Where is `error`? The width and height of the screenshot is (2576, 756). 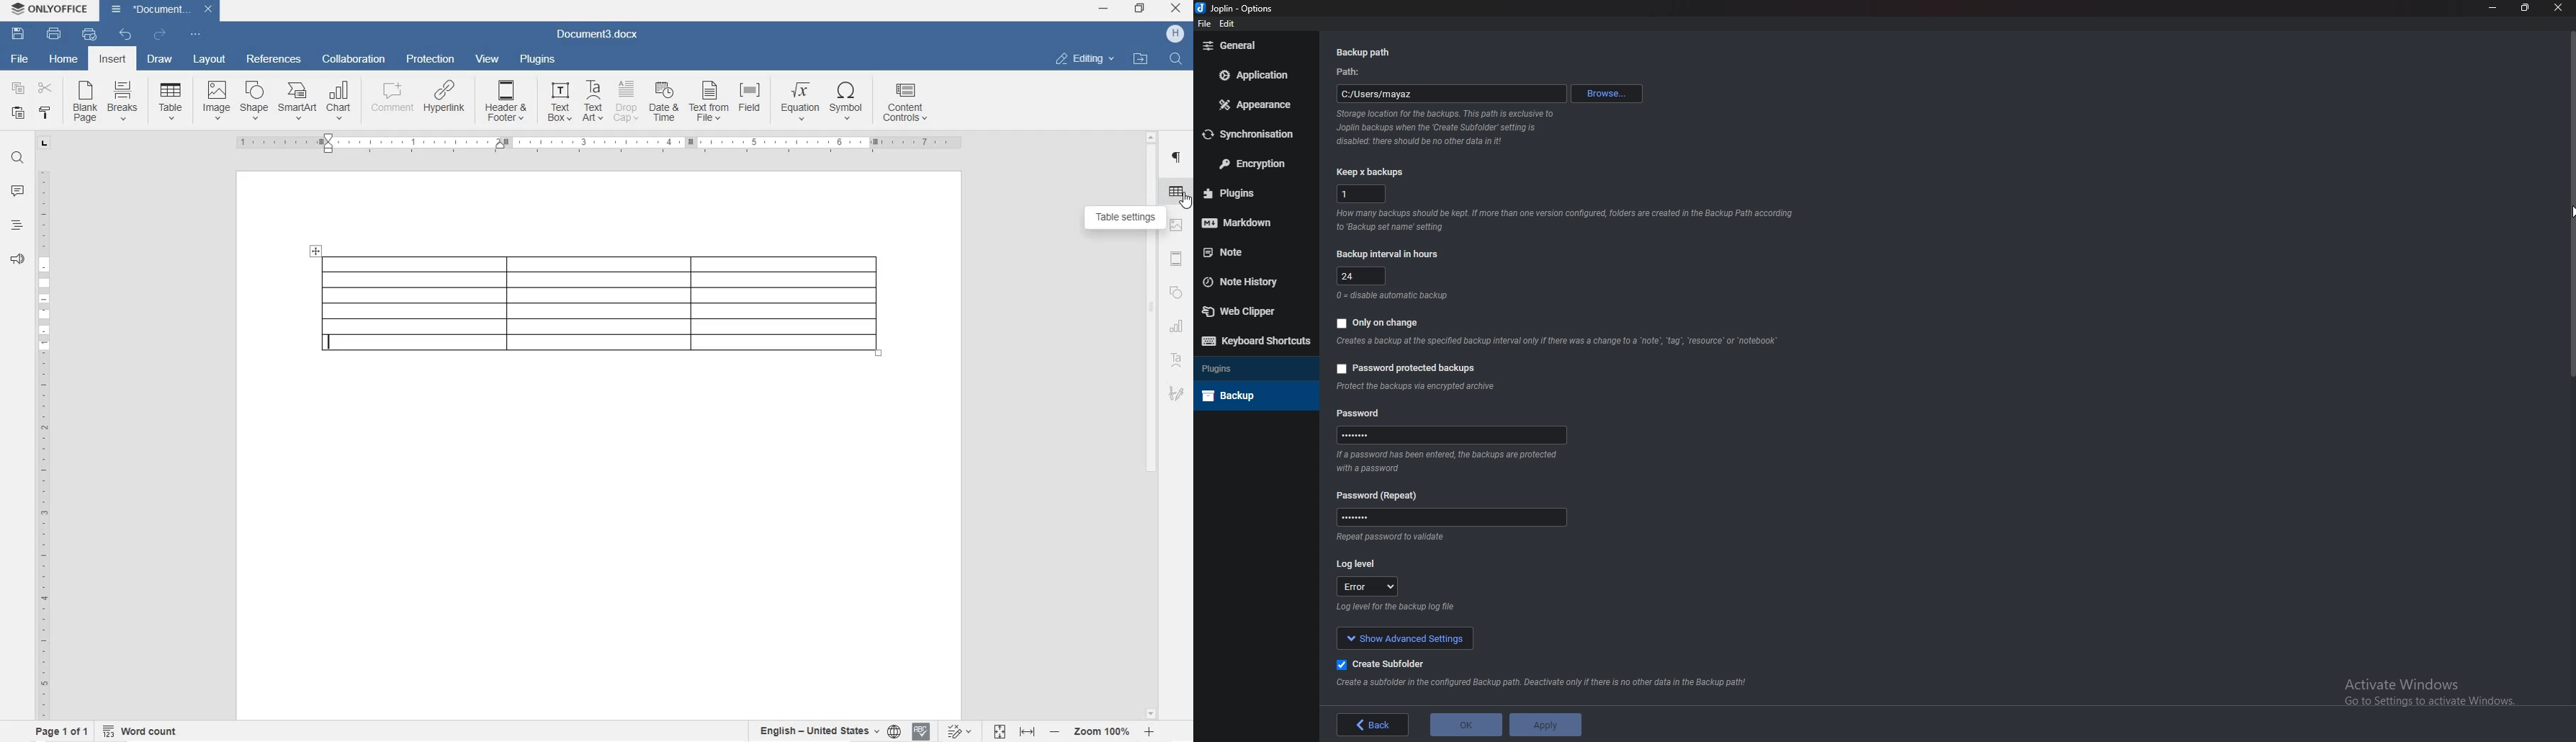 error is located at coordinates (1367, 584).